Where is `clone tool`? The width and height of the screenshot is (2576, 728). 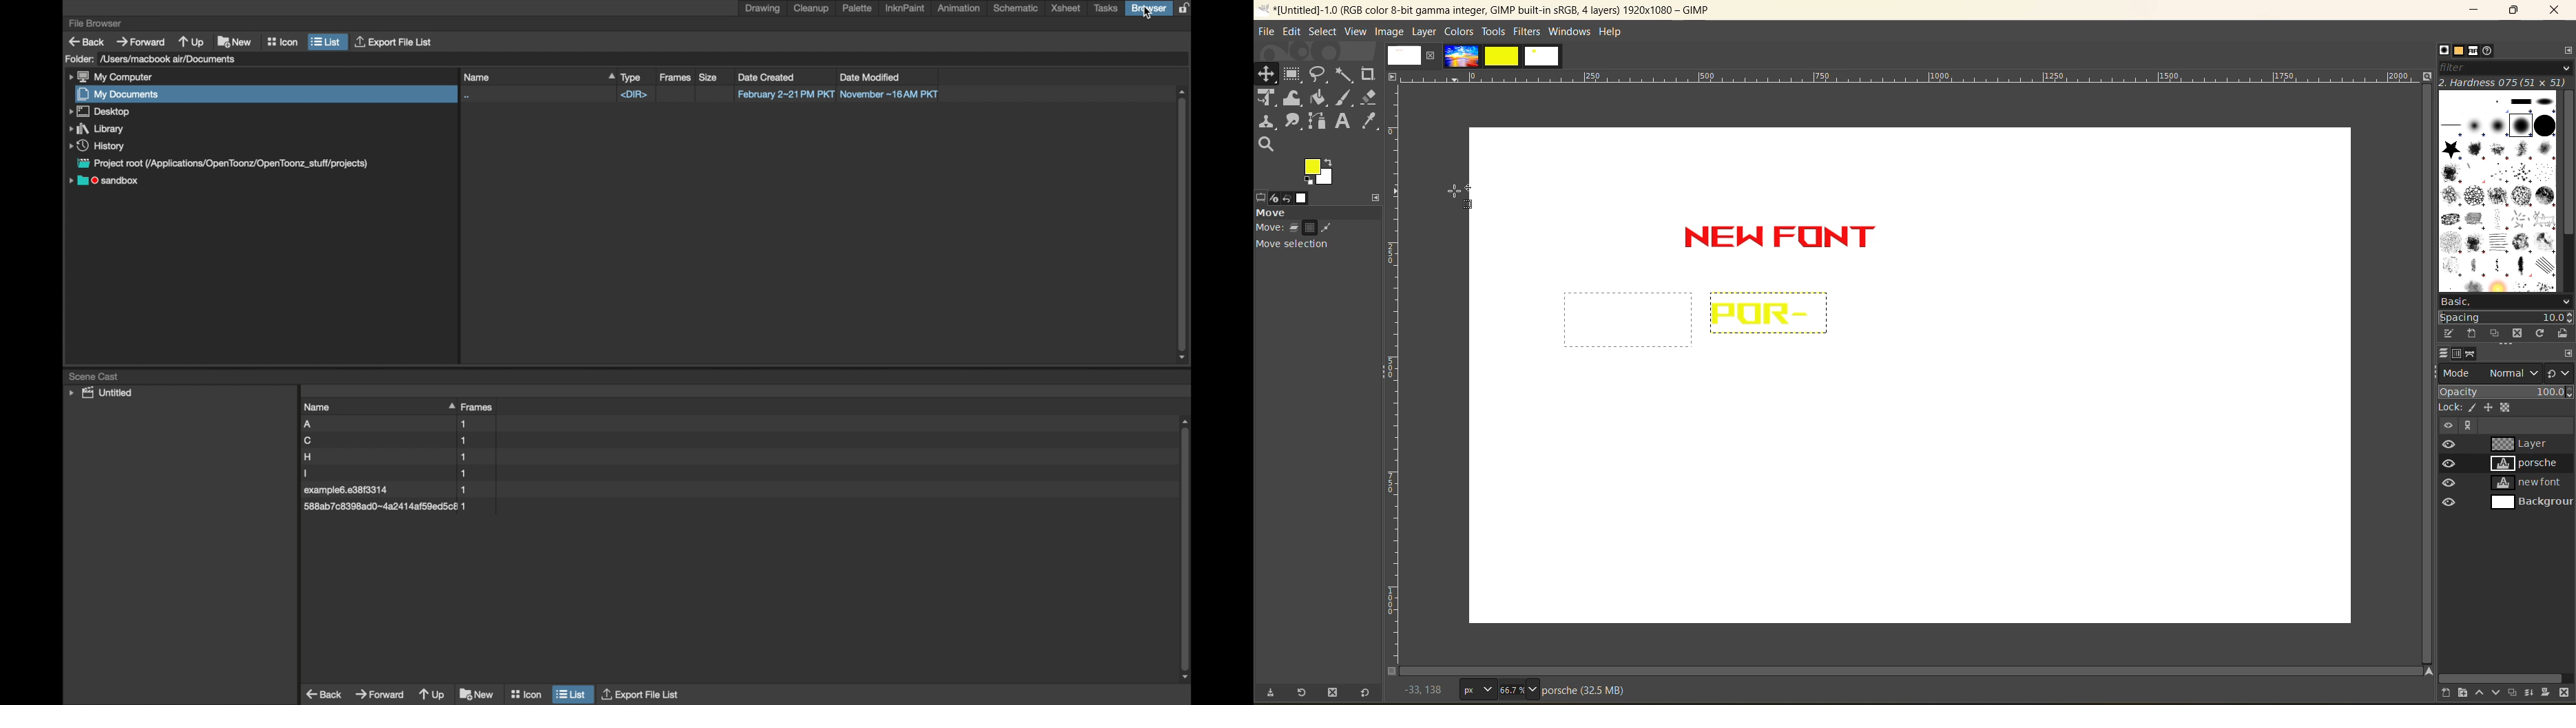
clone tool is located at coordinates (1267, 123).